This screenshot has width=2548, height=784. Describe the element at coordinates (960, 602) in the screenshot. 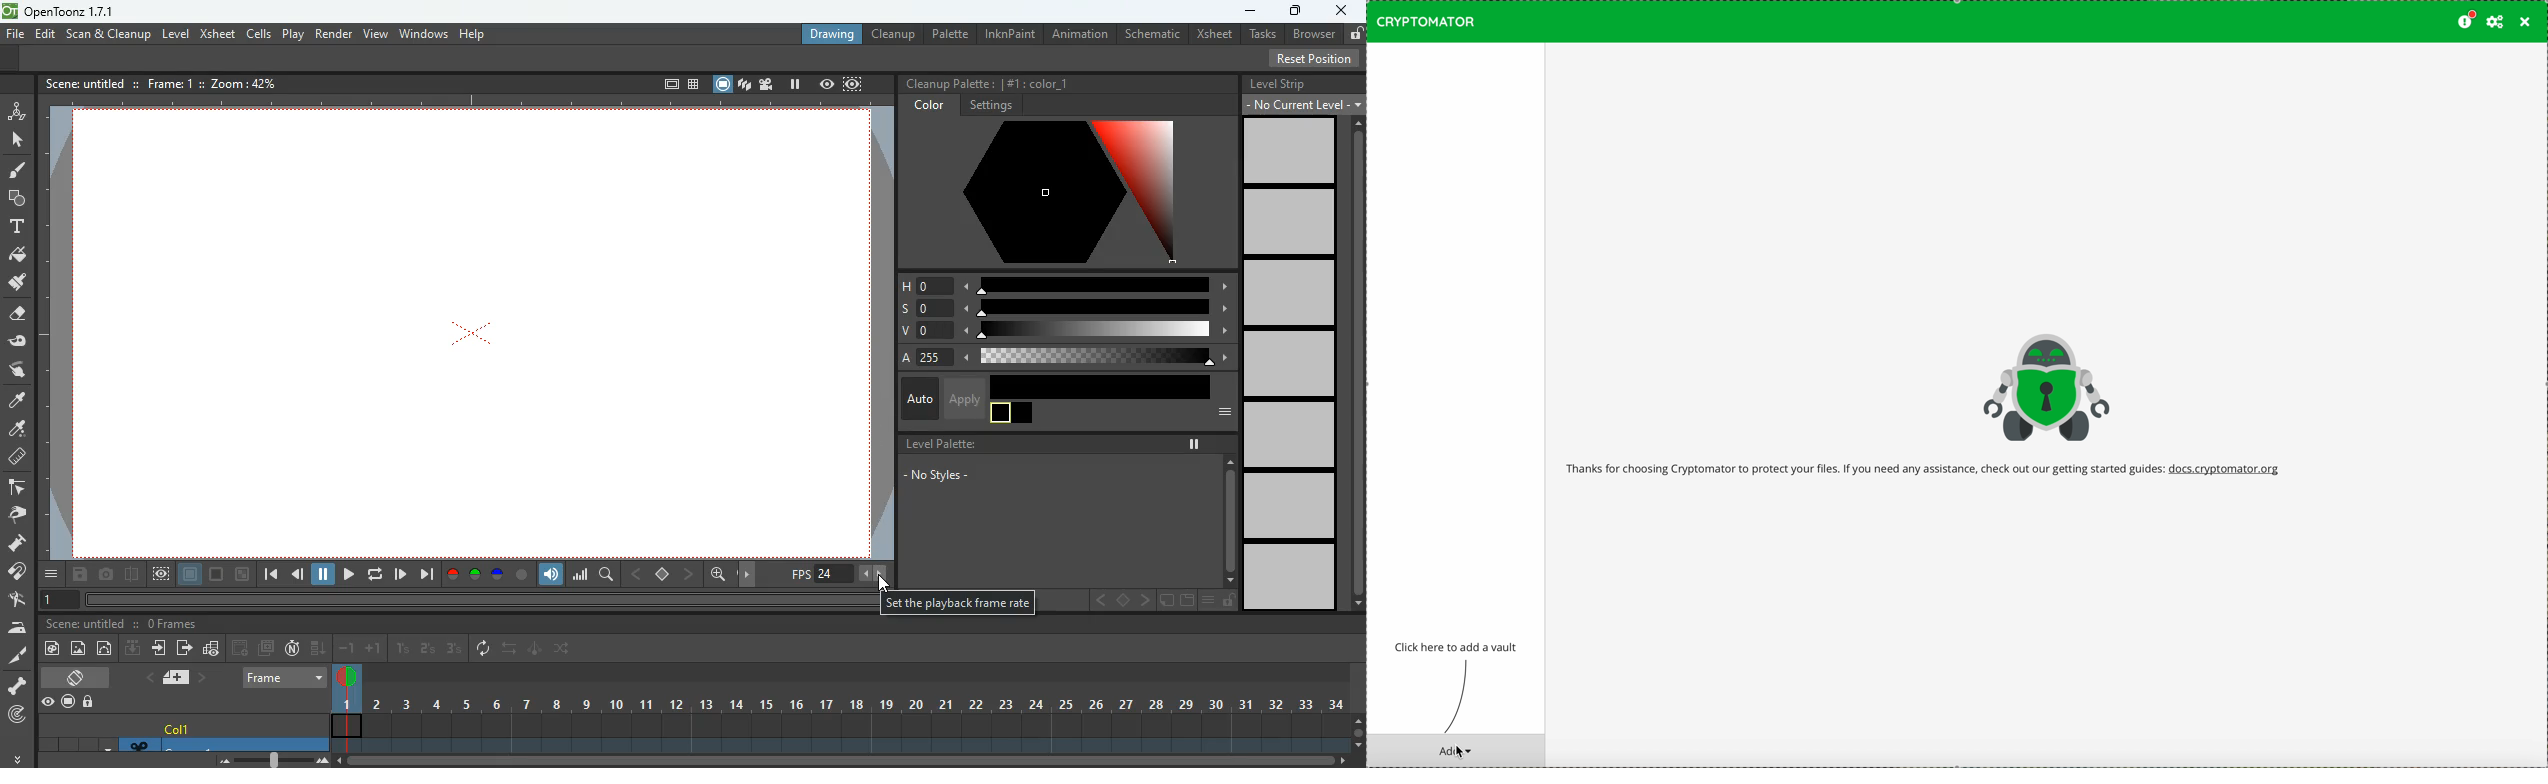

I see `description` at that location.